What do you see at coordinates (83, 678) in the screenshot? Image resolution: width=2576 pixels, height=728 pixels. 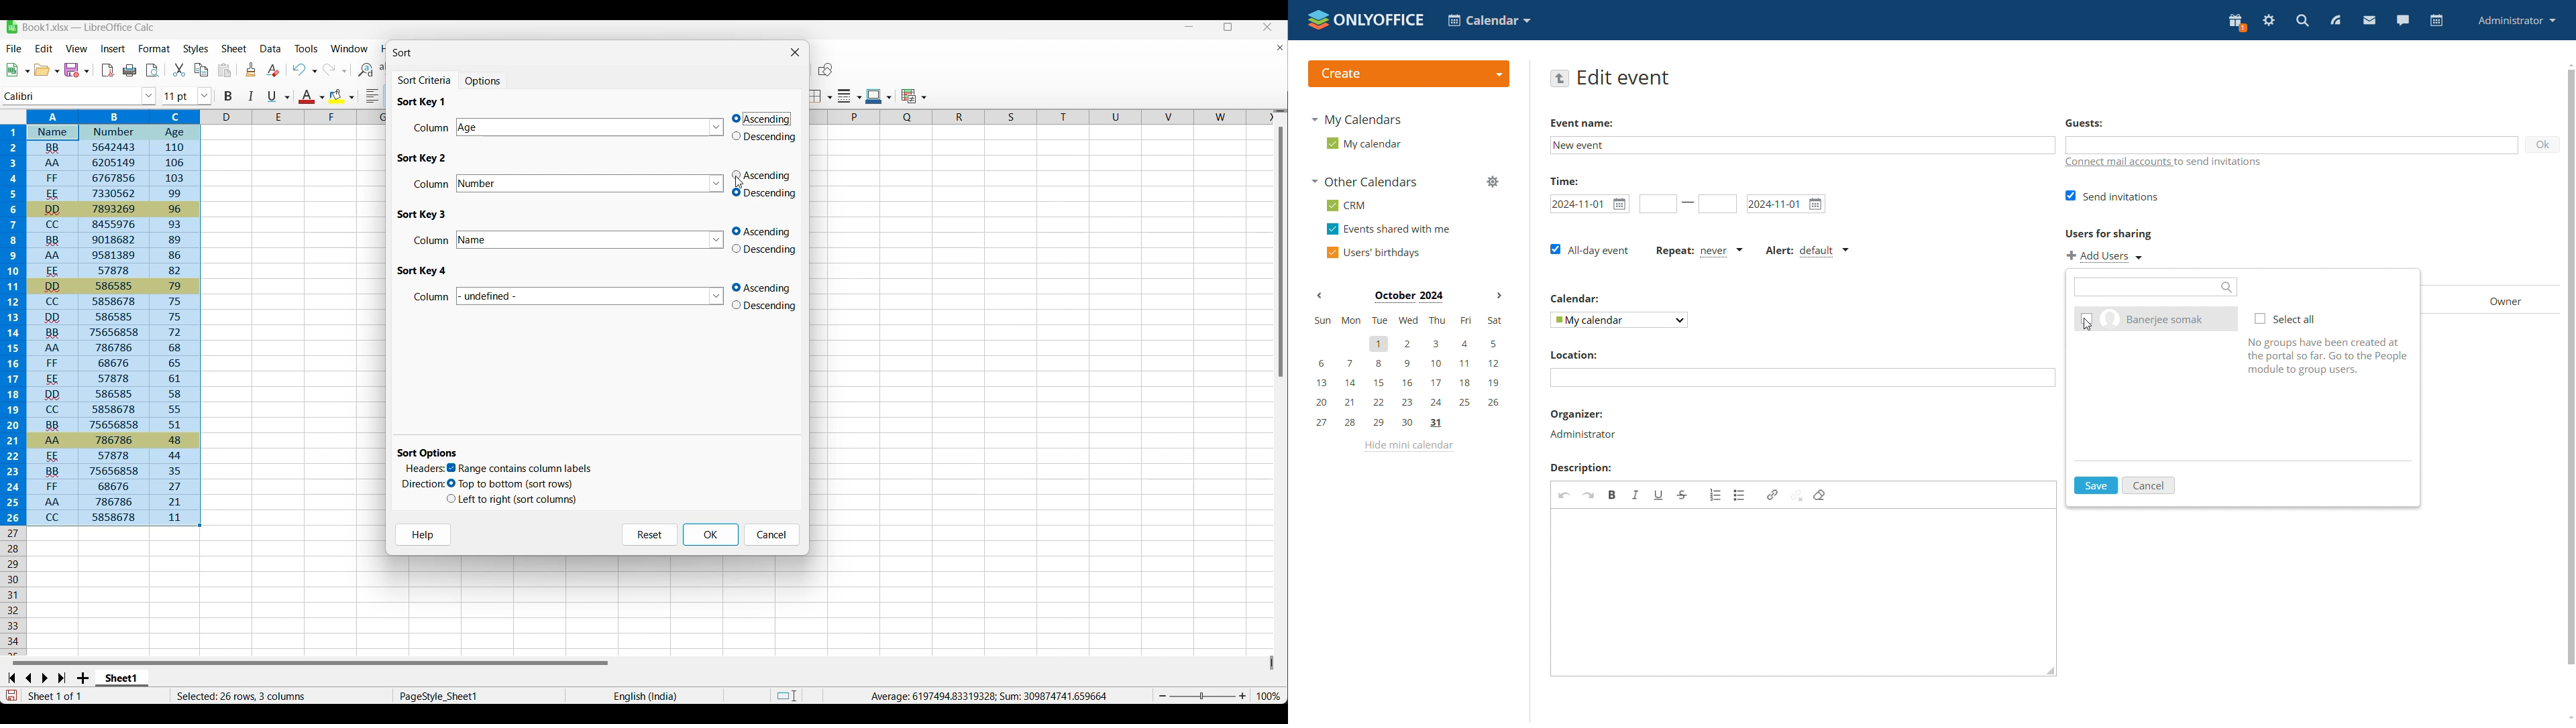 I see `Add sheet` at bounding box center [83, 678].